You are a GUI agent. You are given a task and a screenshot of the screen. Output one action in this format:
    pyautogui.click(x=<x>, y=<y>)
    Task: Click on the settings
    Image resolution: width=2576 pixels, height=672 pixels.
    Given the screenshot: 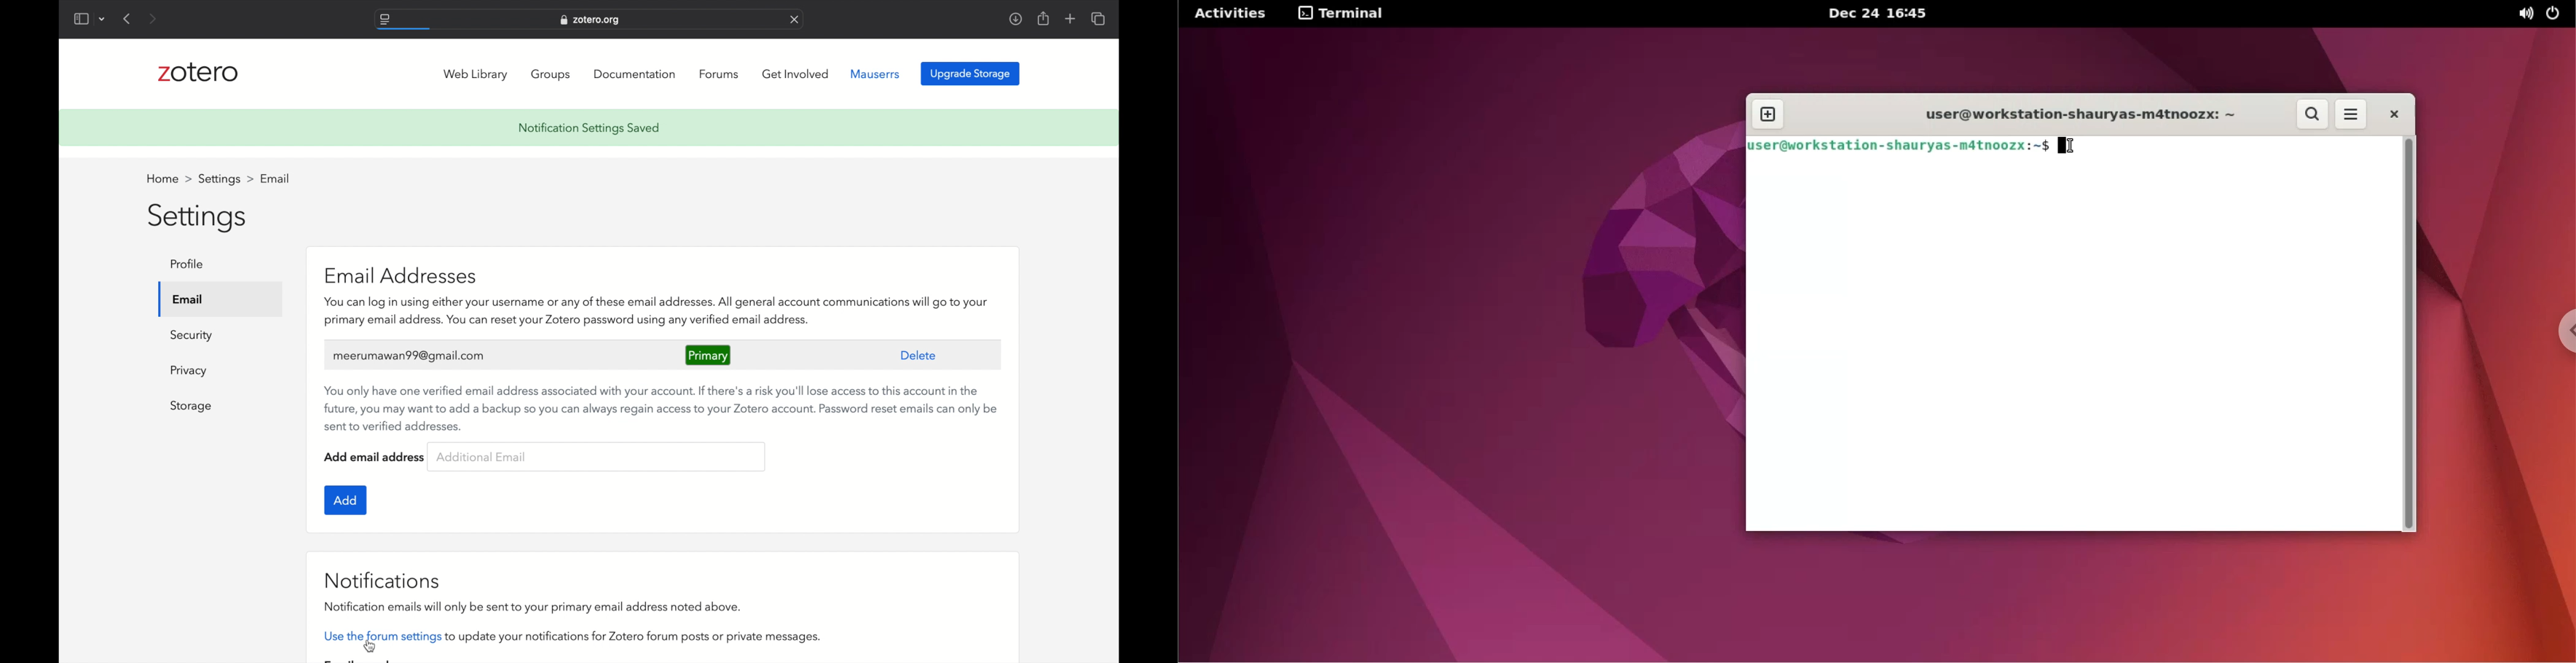 What is the action you would take?
    pyautogui.click(x=225, y=179)
    